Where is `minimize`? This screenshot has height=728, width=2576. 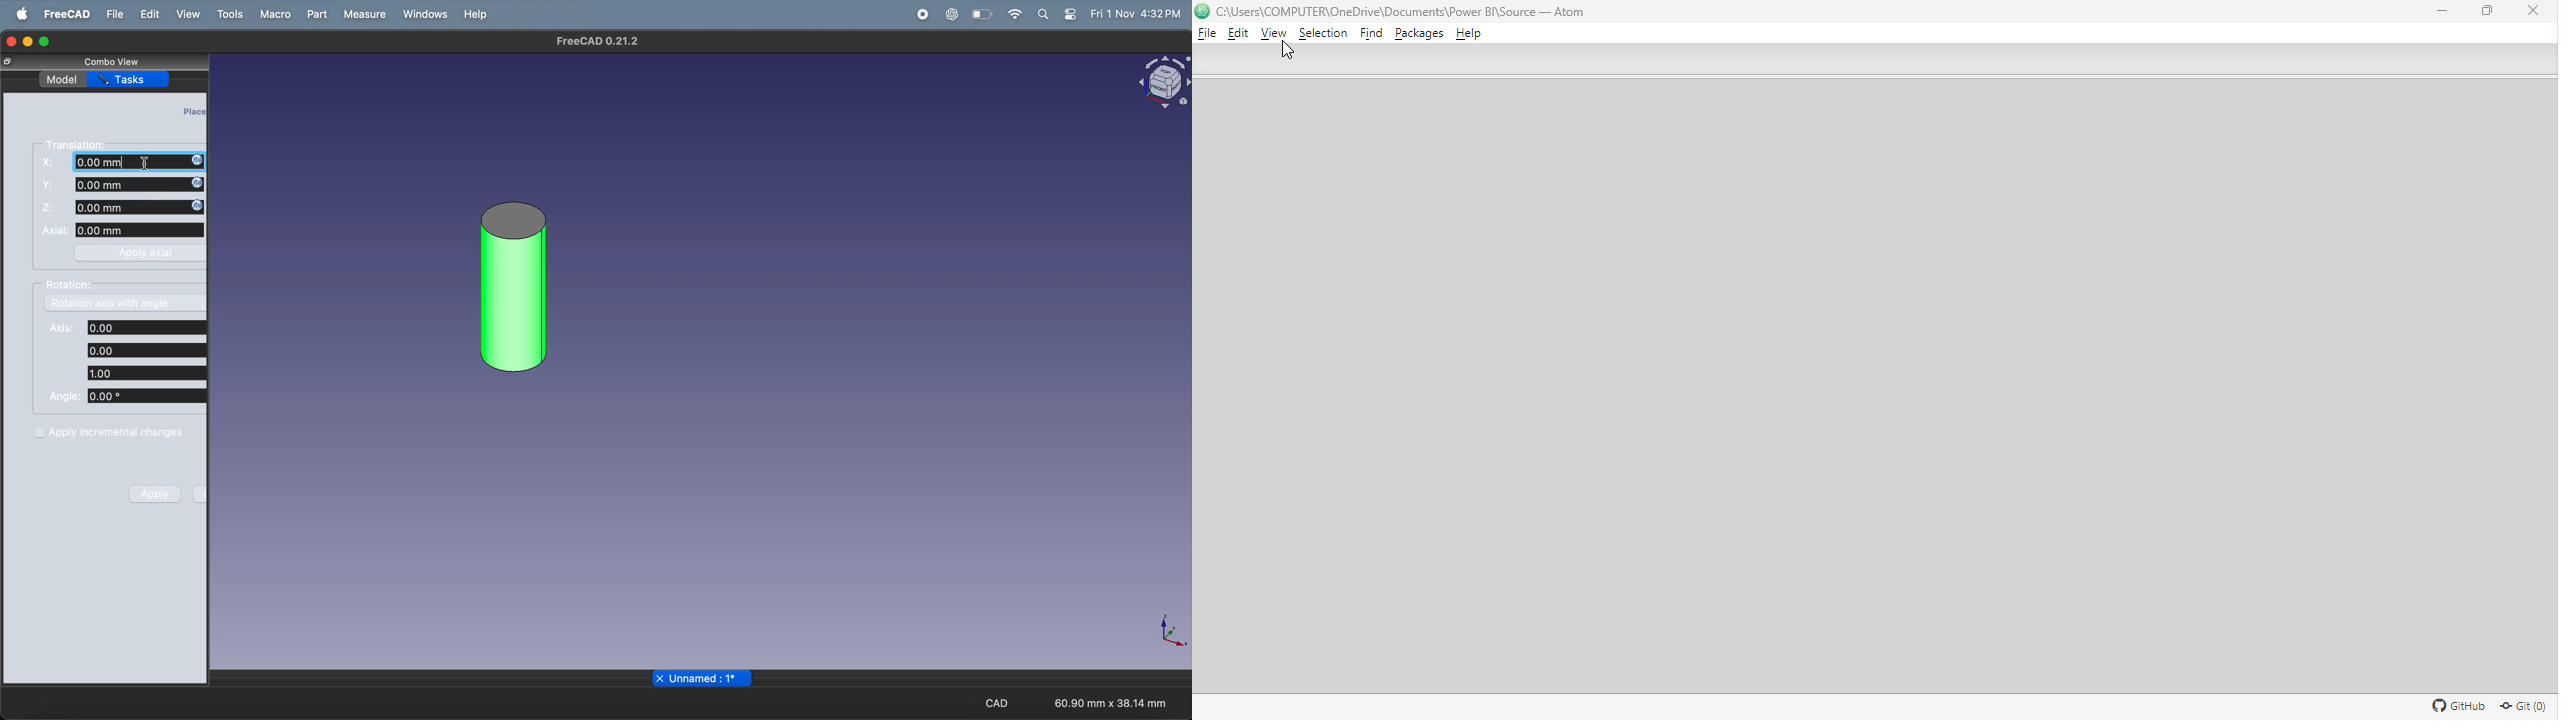
minimize is located at coordinates (28, 42).